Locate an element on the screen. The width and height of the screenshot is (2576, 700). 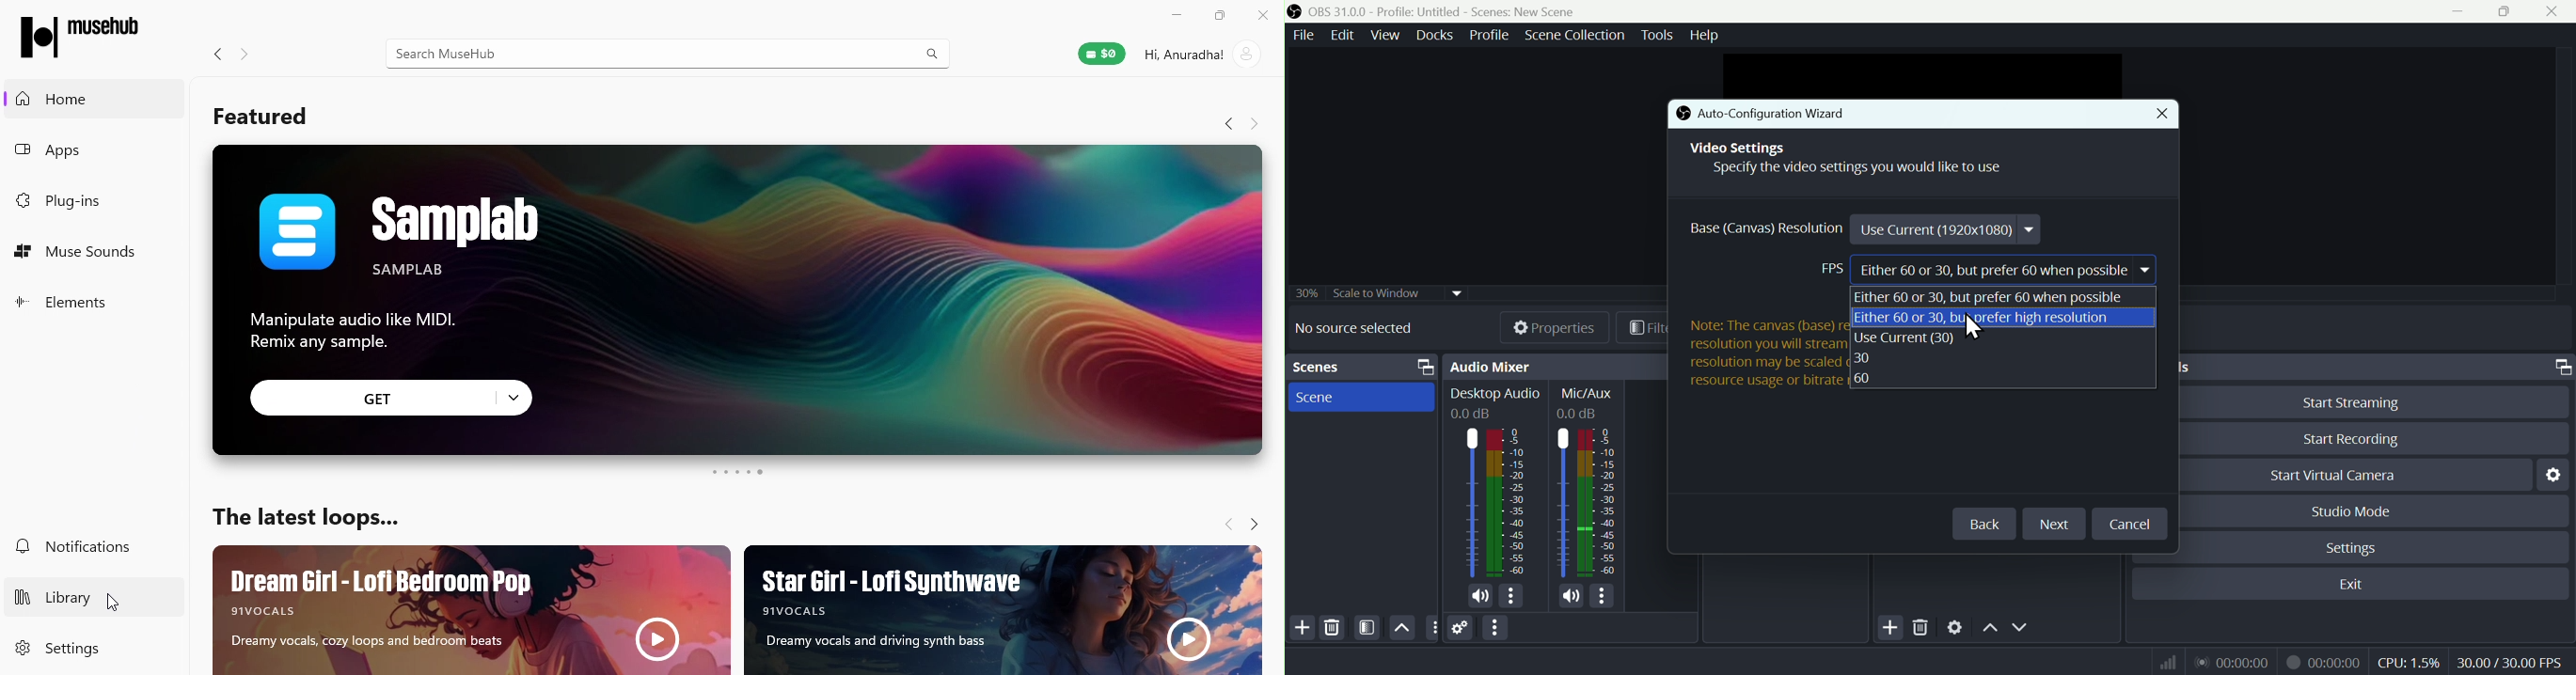
Note: The canvas (base) resolution is not necessarily the same as the
resolution you will stream or record with. Your actual stream/recording
resolution may be scaled down from the canvas resolution to reduce
resource usage or bitrate requirements. is located at coordinates (1766, 353).